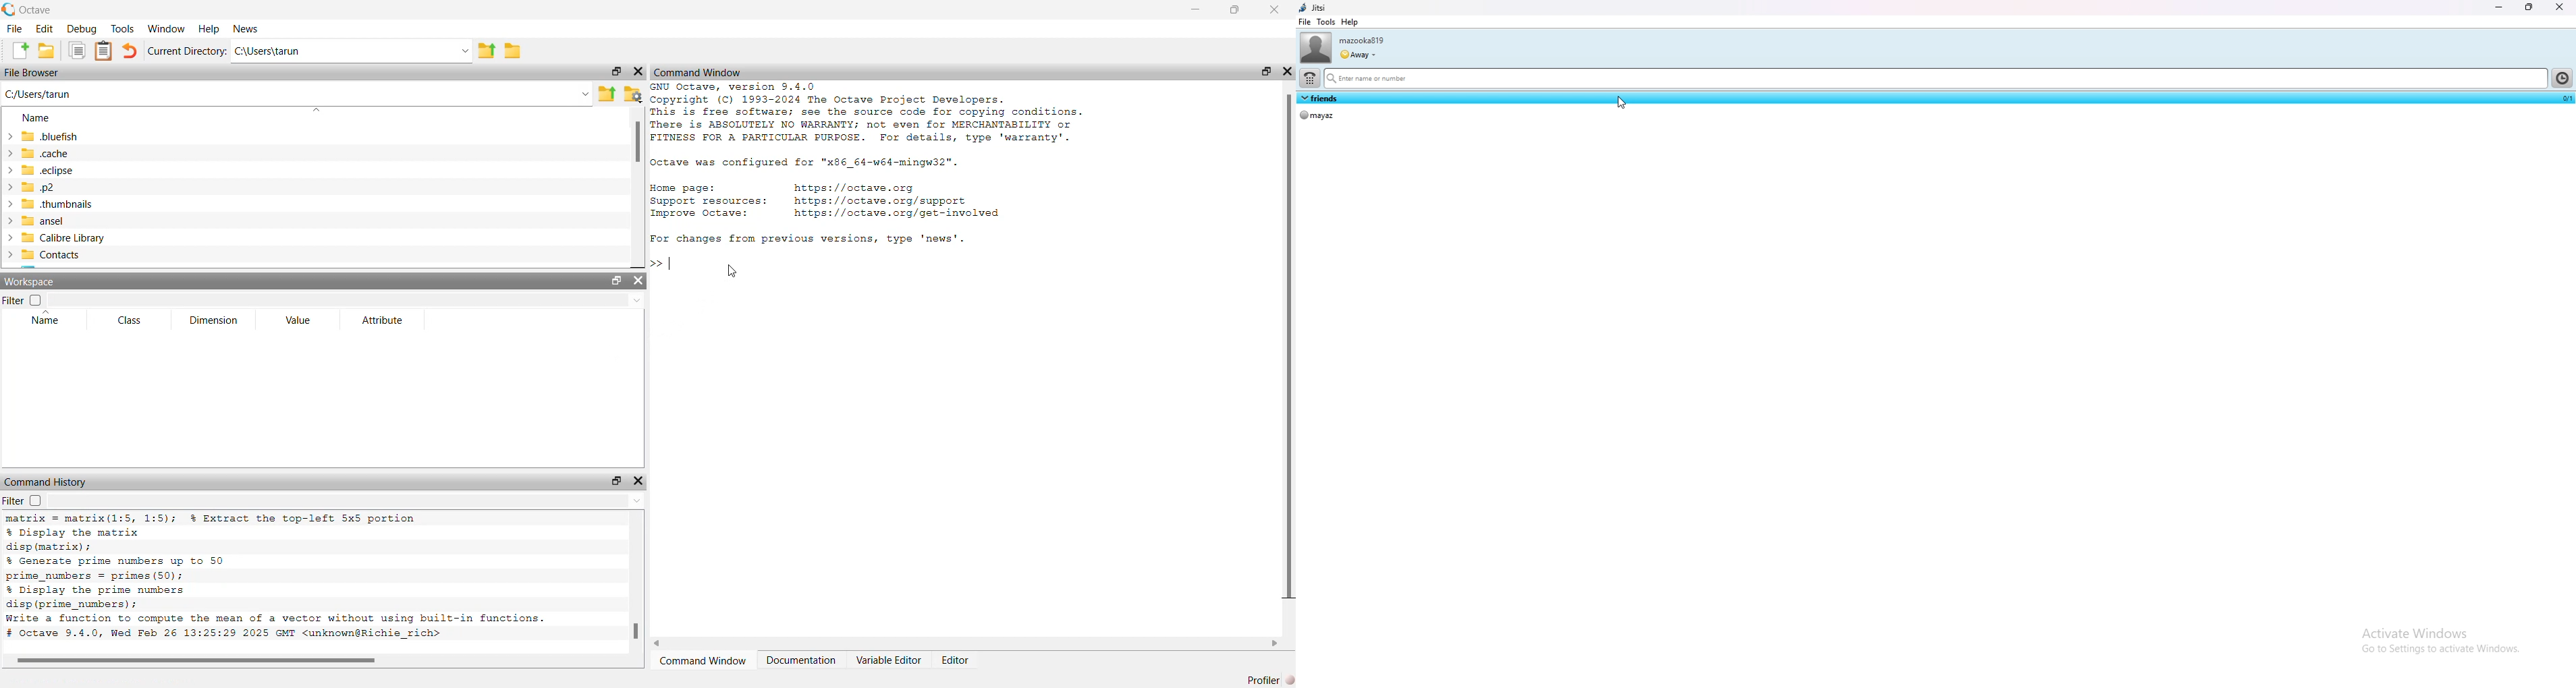 The width and height of the screenshot is (2576, 700). Describe the element at coordinates (1309, 79) in the screenshot. I see `dialpad` at that location.